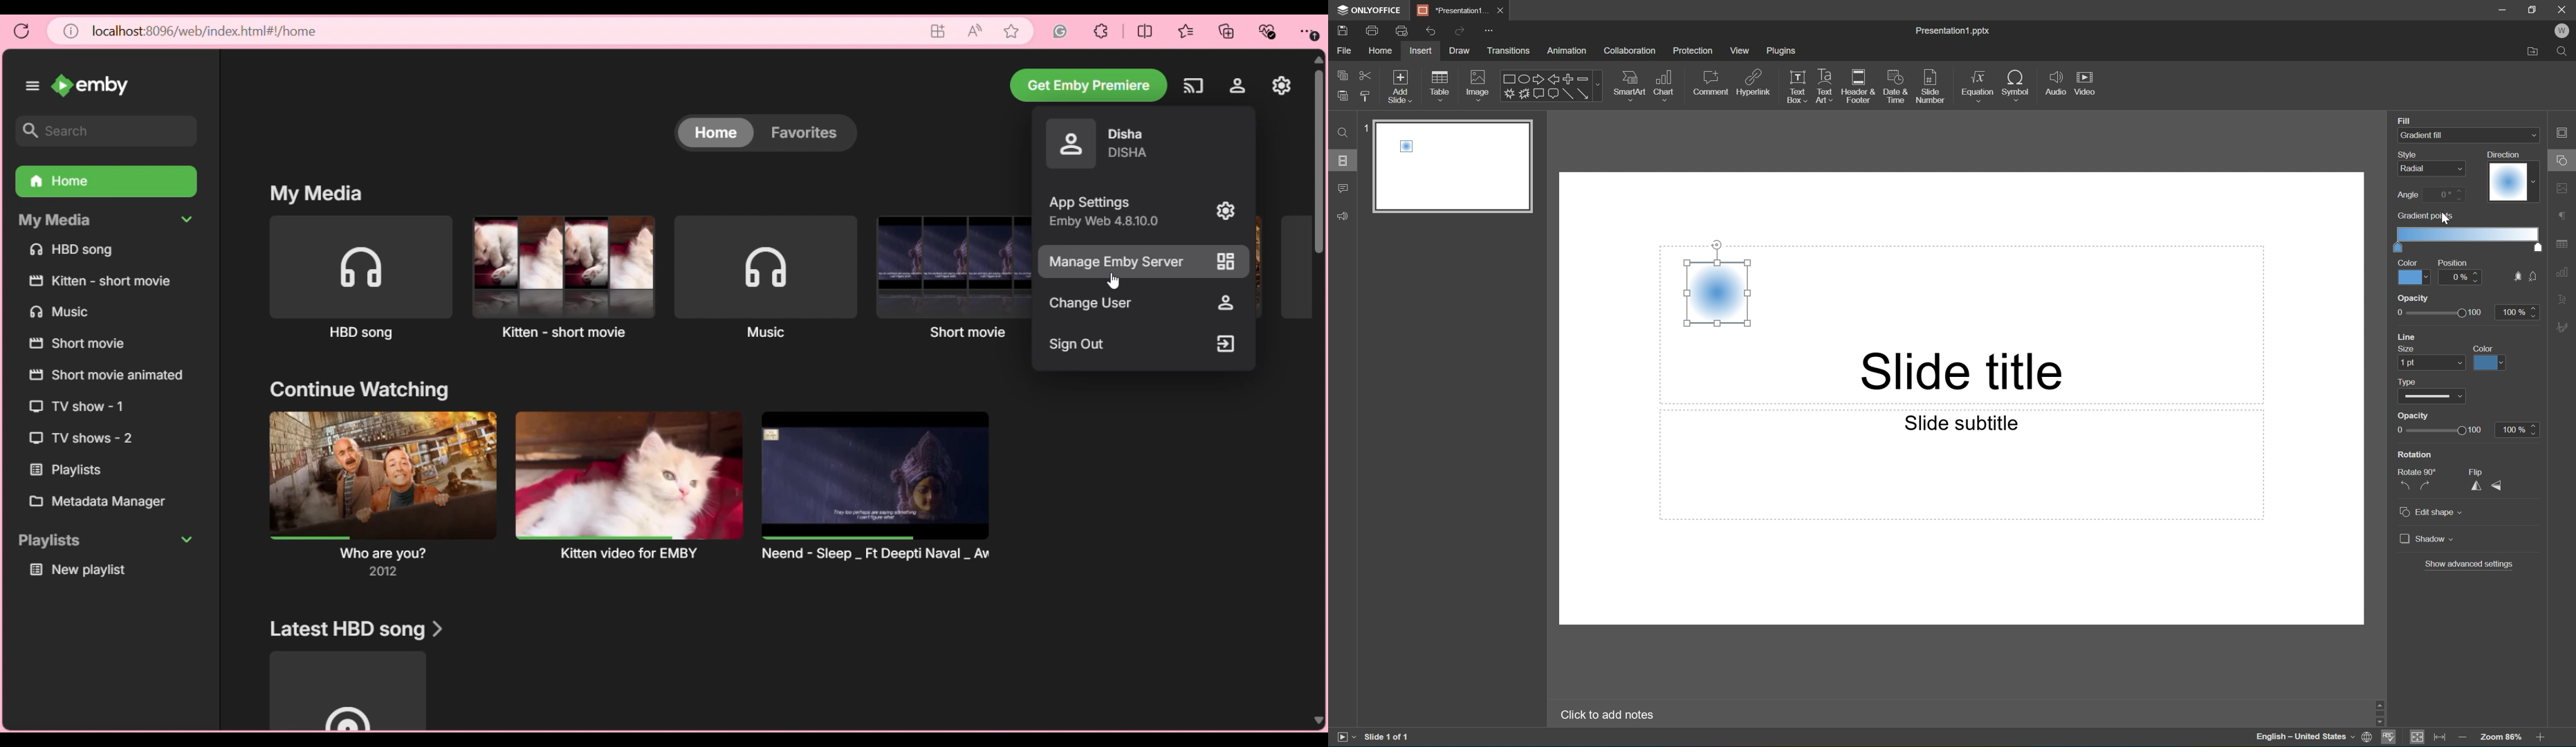  Describe the element at coordinates (1858, 86) in the screenshot. I see `Header & Footer` at that location.